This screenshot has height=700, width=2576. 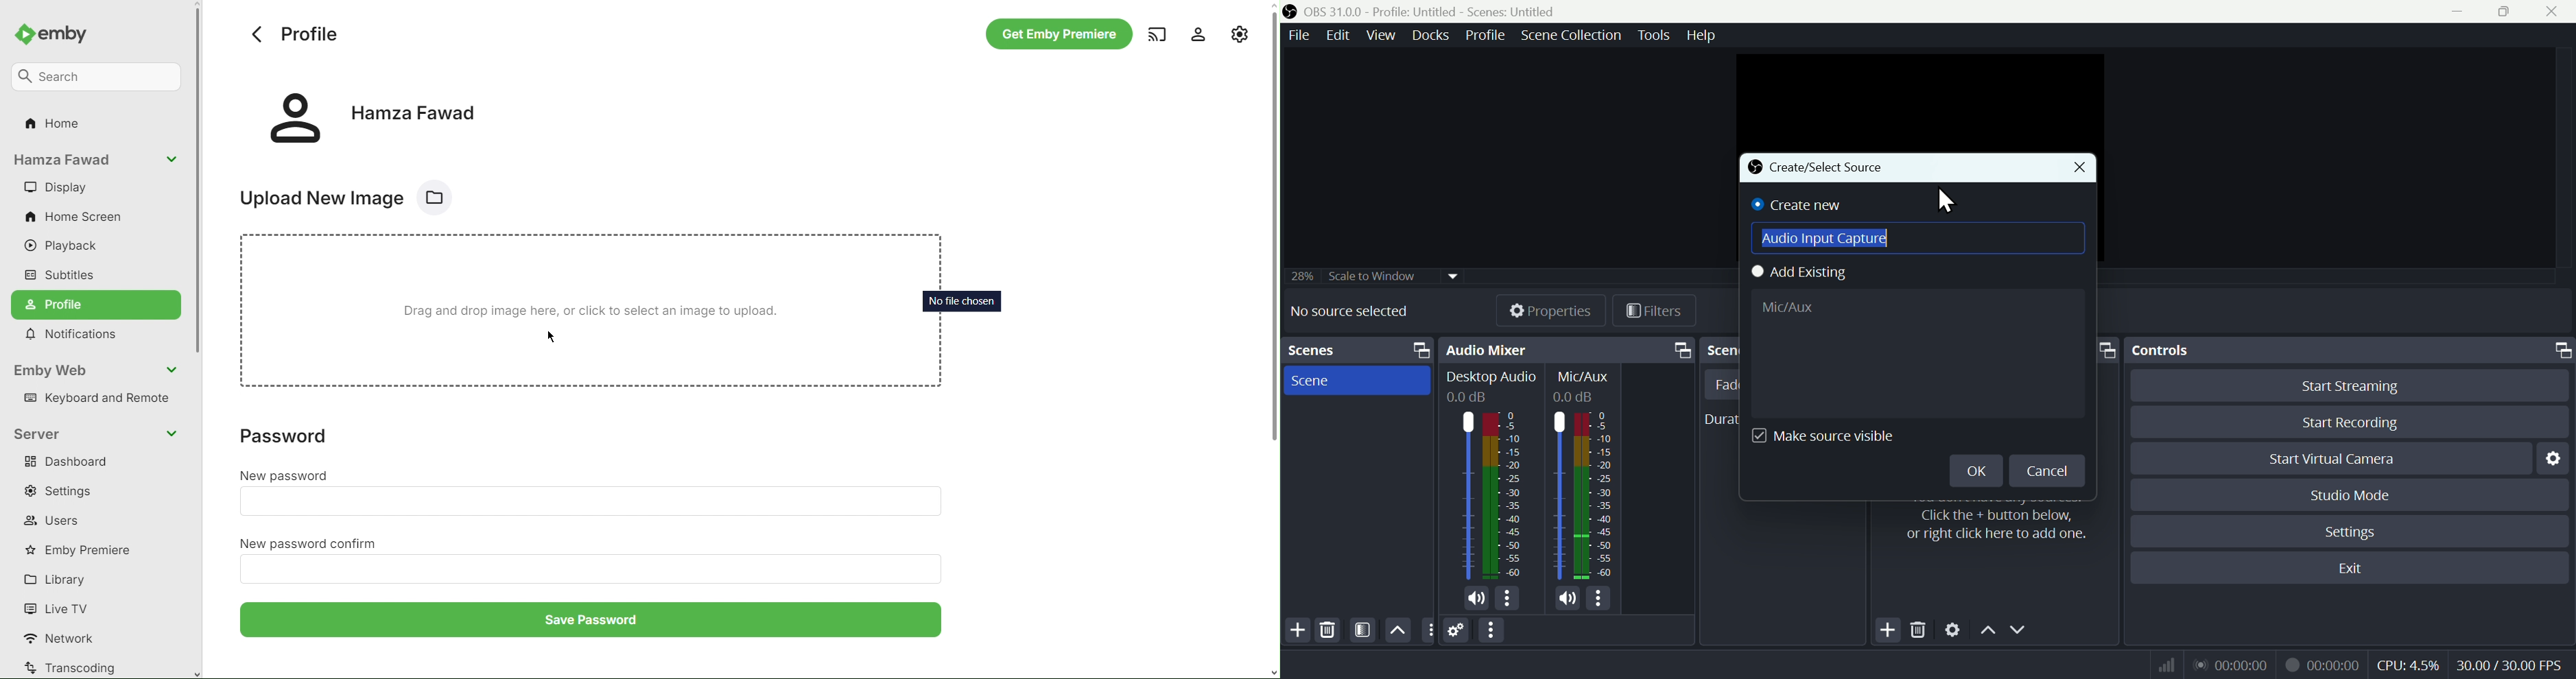 What do you see at coordinates (1508, 599) in the screenshot?
I see `More options` at bounding box center [1508, 599].